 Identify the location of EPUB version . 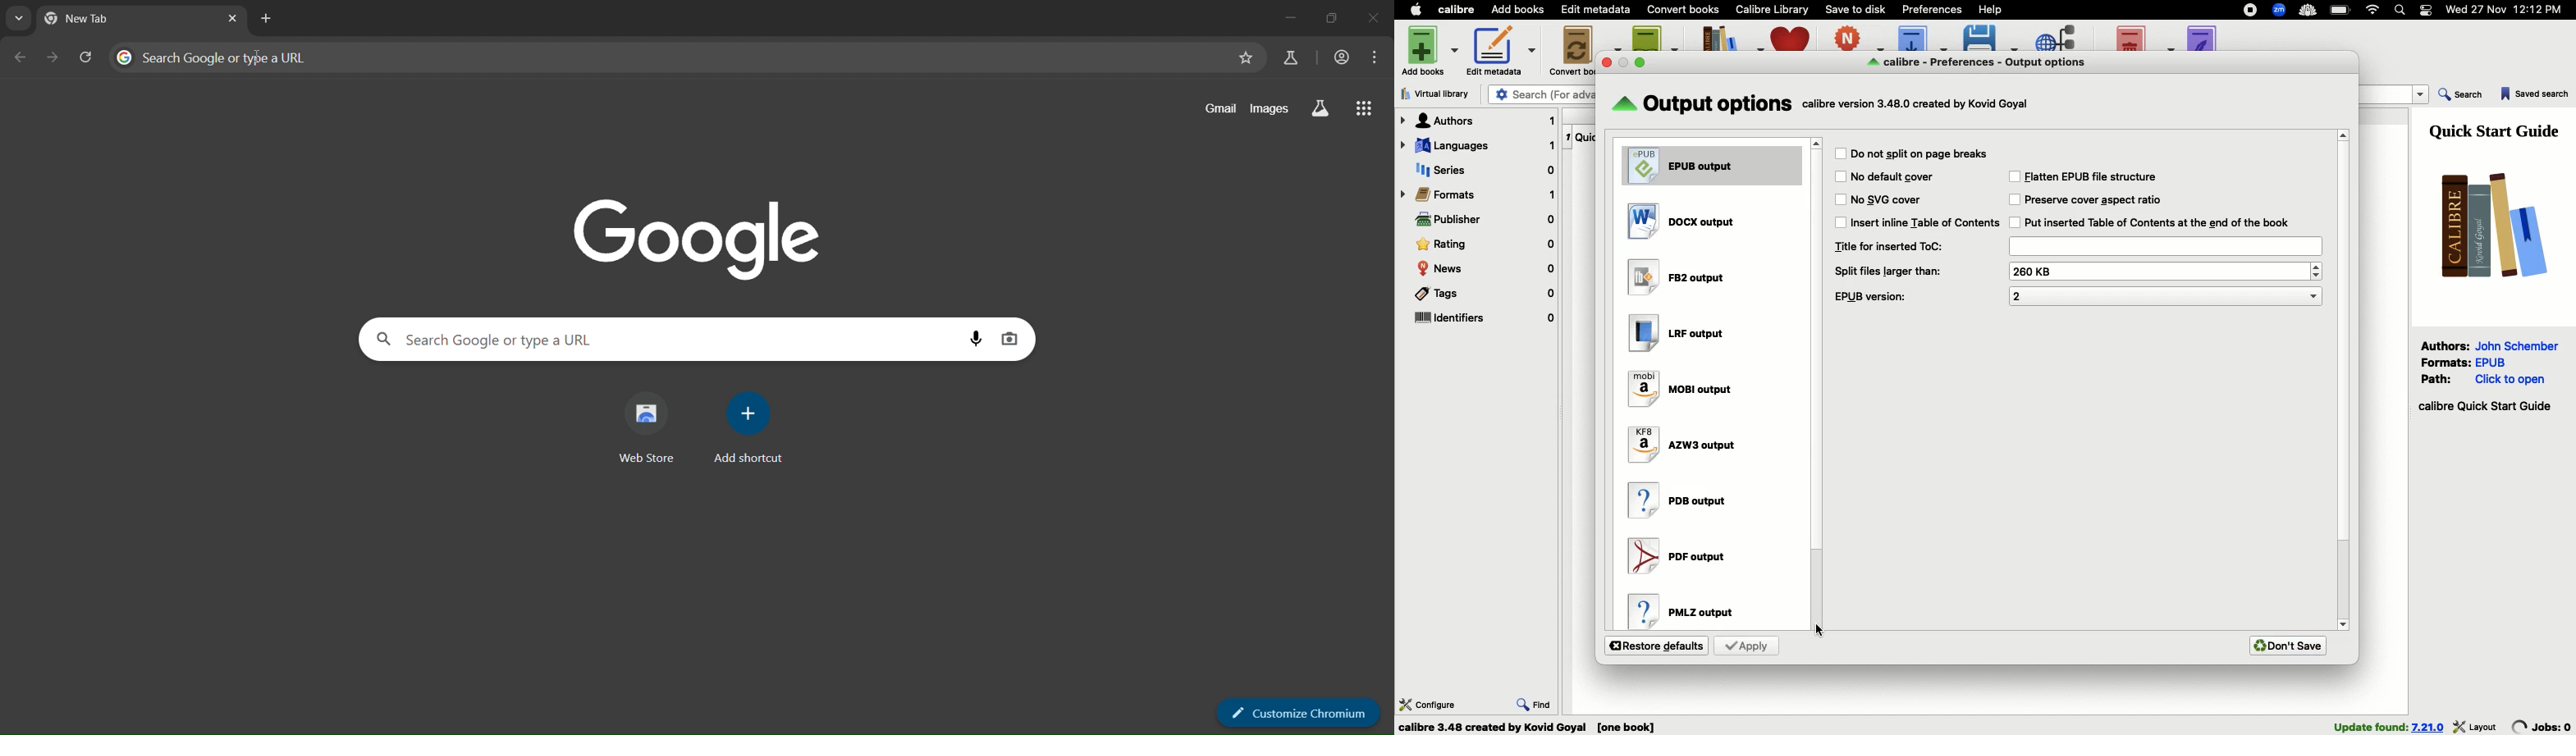
(1872, 297).